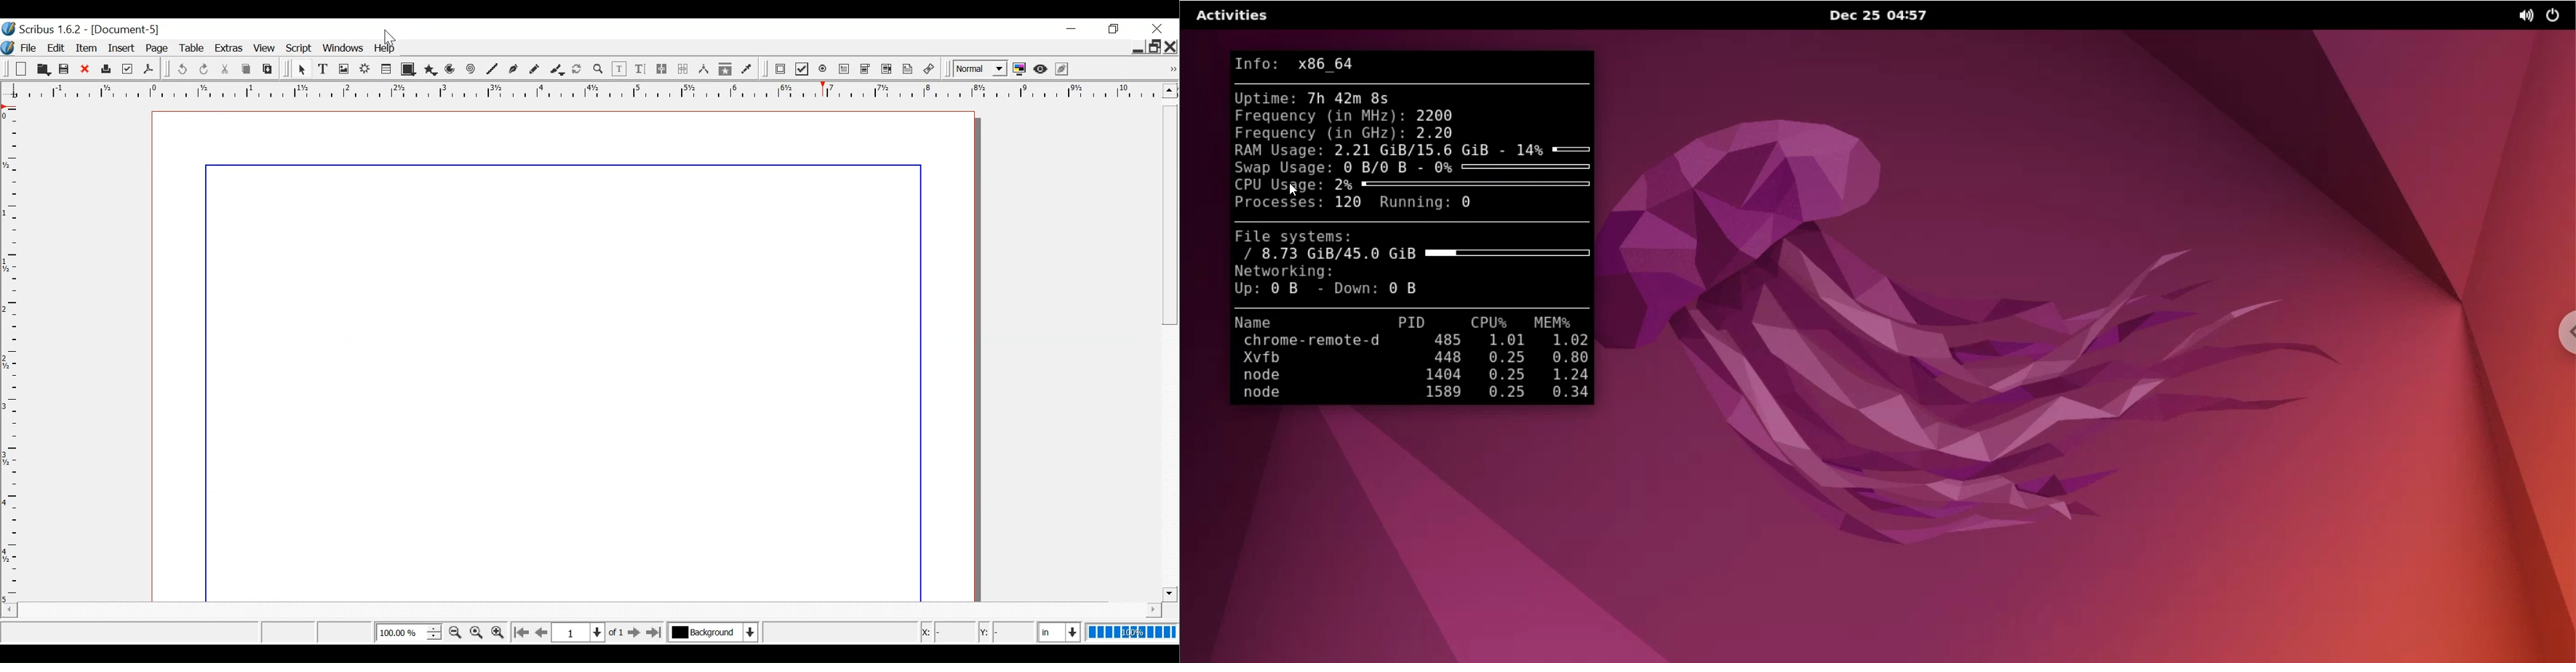 This screenshot has width=2576, height=672. What do you see at coordinates (393, 39) in the screenshot?
I see `Cursor` at bounding box center [393, 39].